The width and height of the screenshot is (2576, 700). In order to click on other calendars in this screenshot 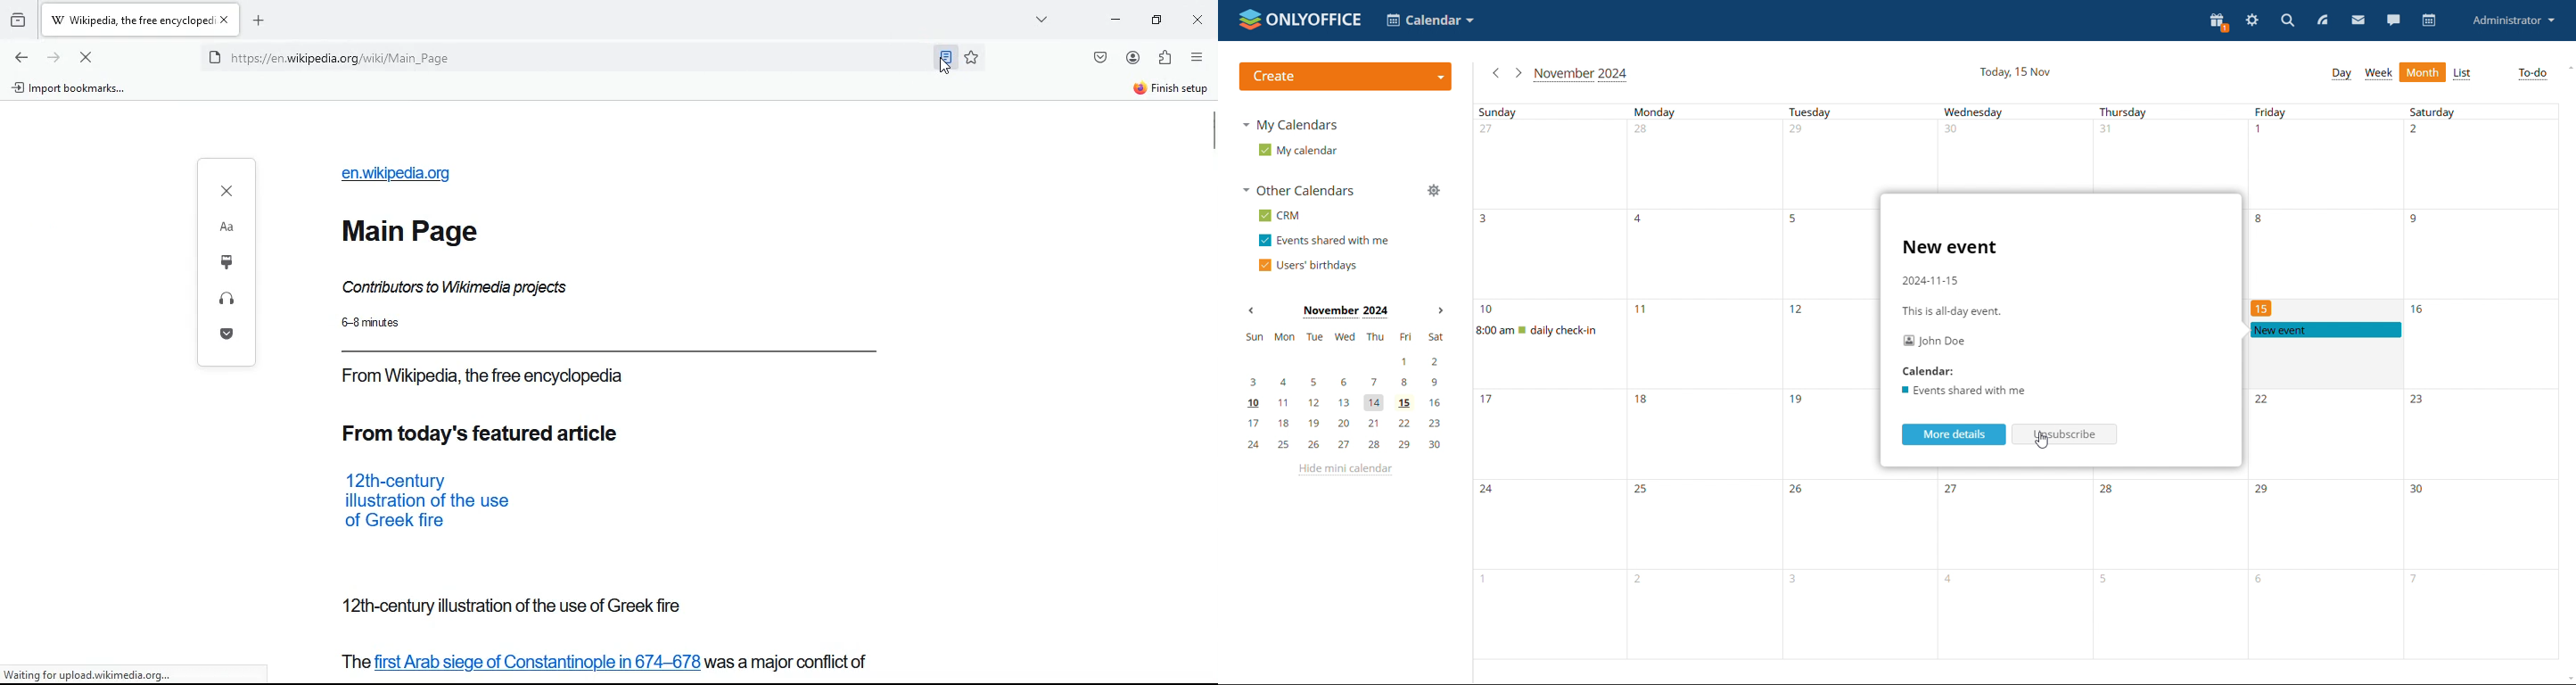, I will do `click(1301, 192)`.